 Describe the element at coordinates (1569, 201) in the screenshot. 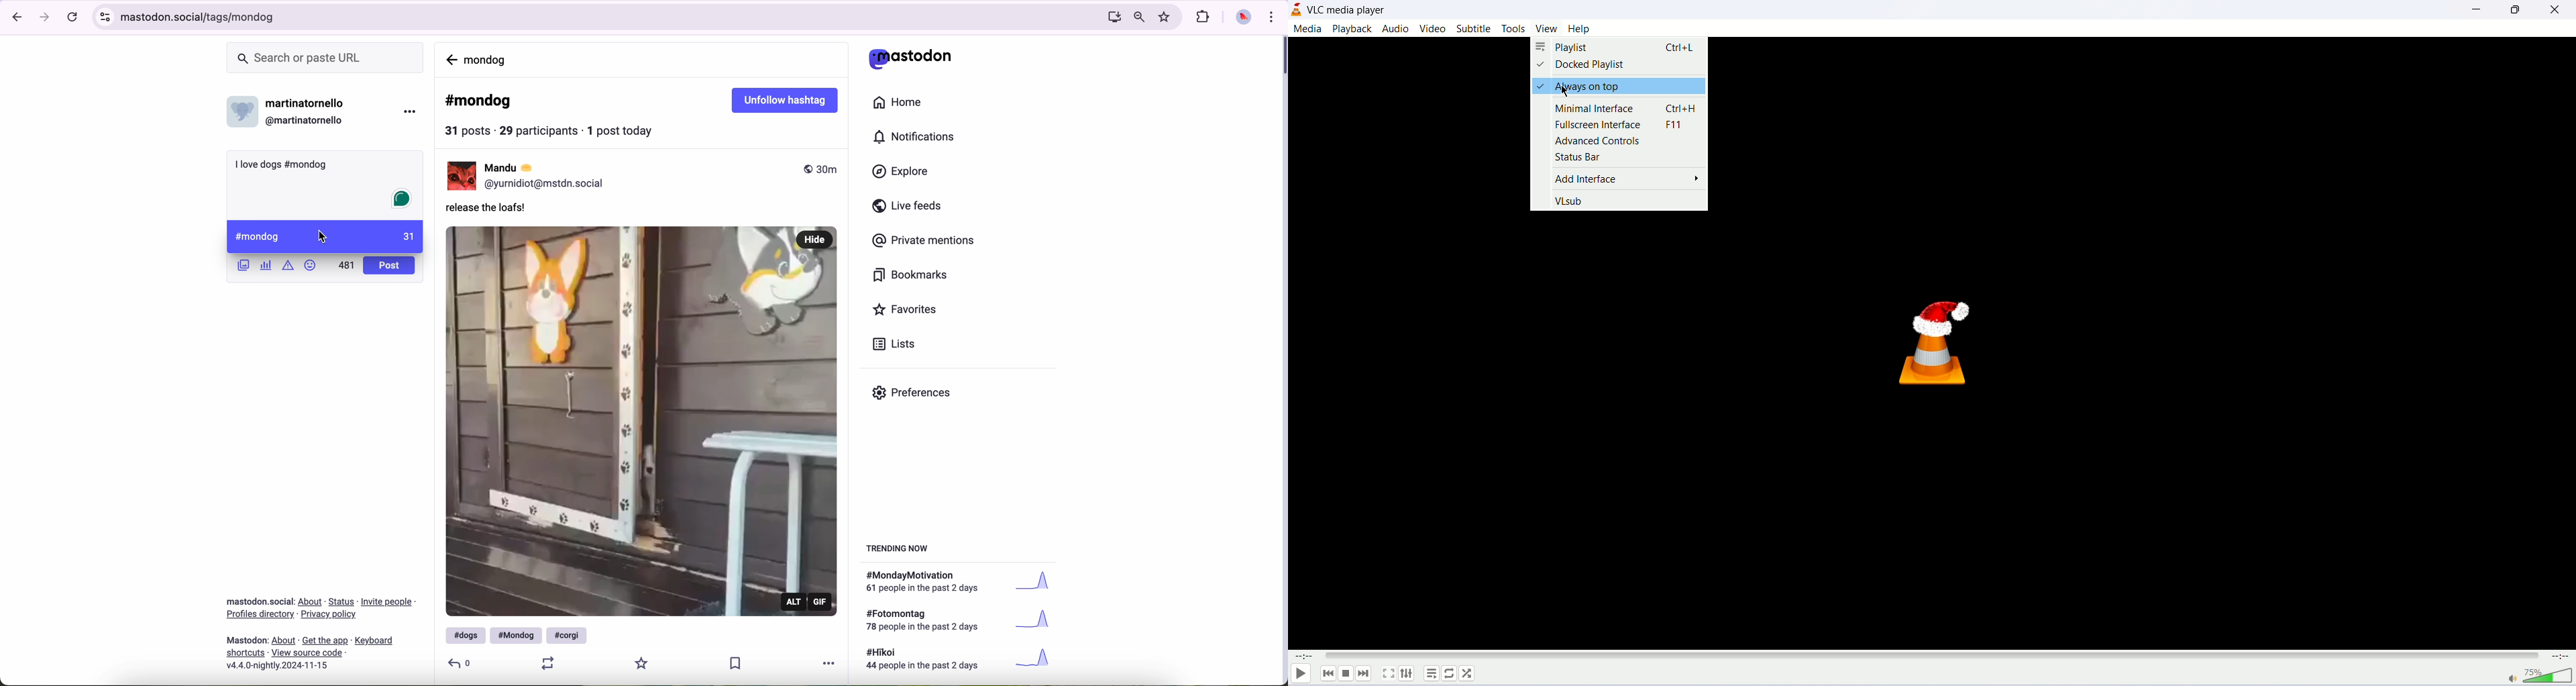

I see `VLsub` at that location.